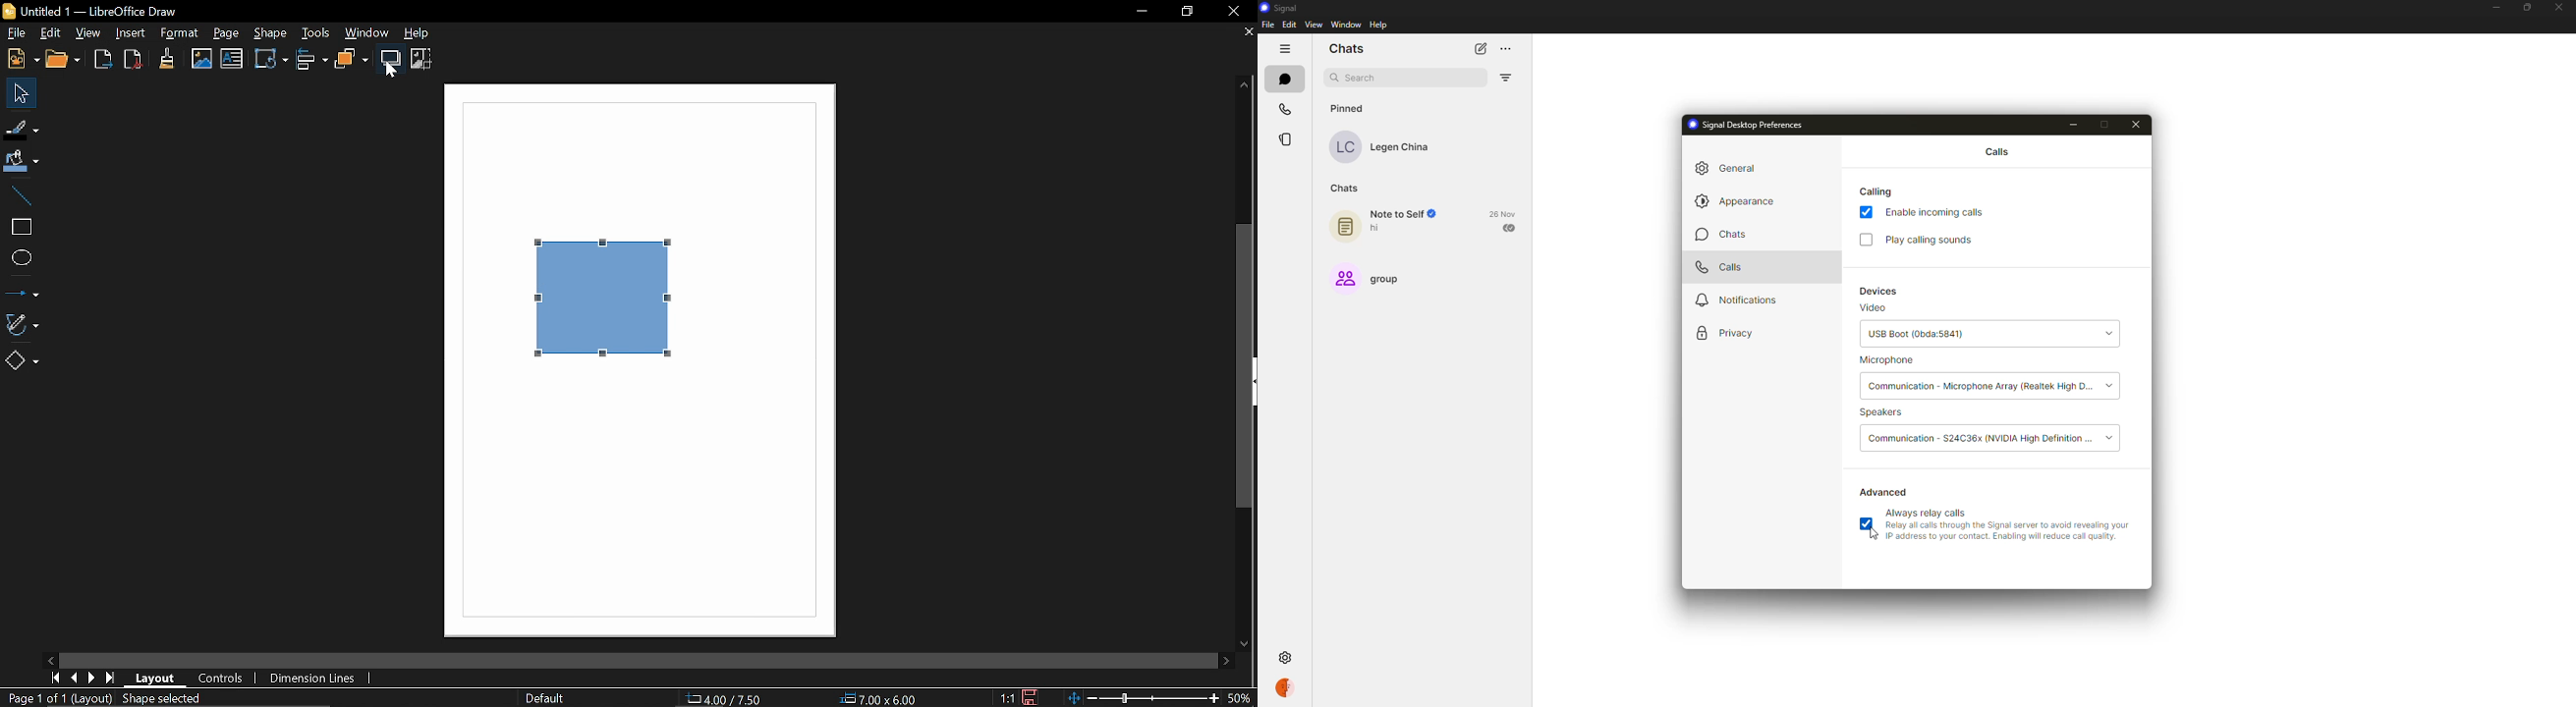 This screenshot has width=2576, height=728. What do you see at coordinates (18, 225) in the screenshot?
I see `Rectangle` at bounding box center [18, 225].